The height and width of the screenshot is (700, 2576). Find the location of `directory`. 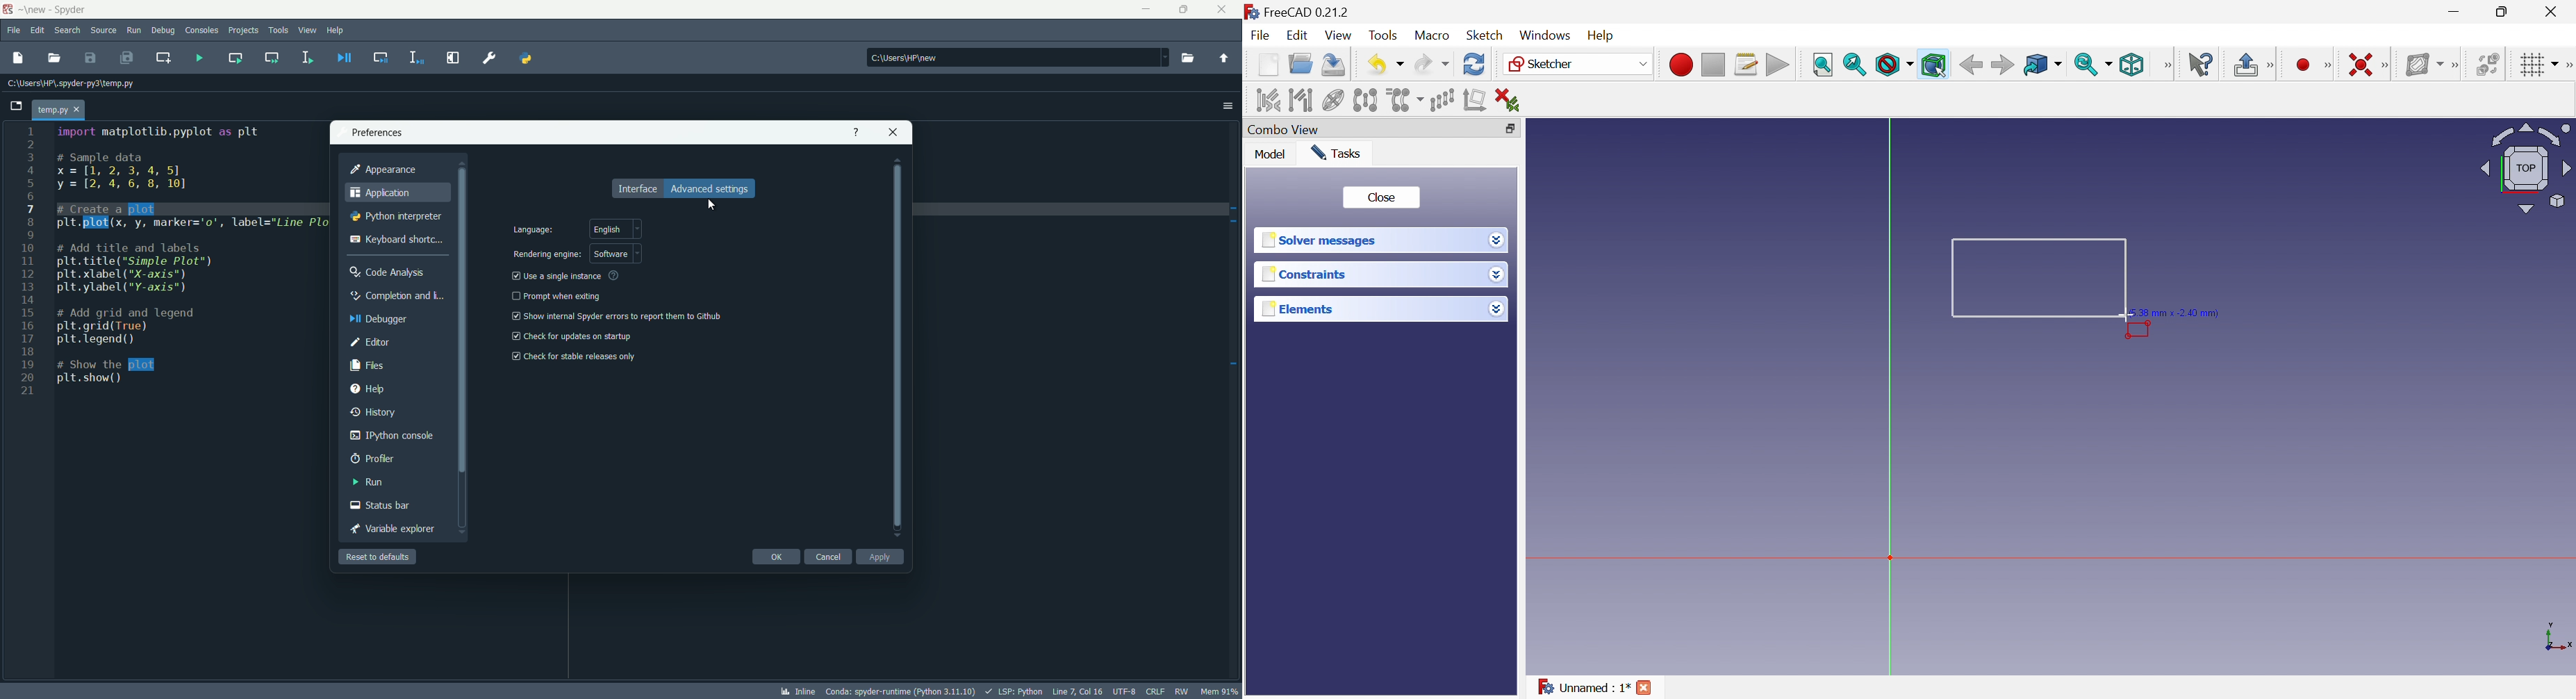

directory is located at coordinates (1018, 57).